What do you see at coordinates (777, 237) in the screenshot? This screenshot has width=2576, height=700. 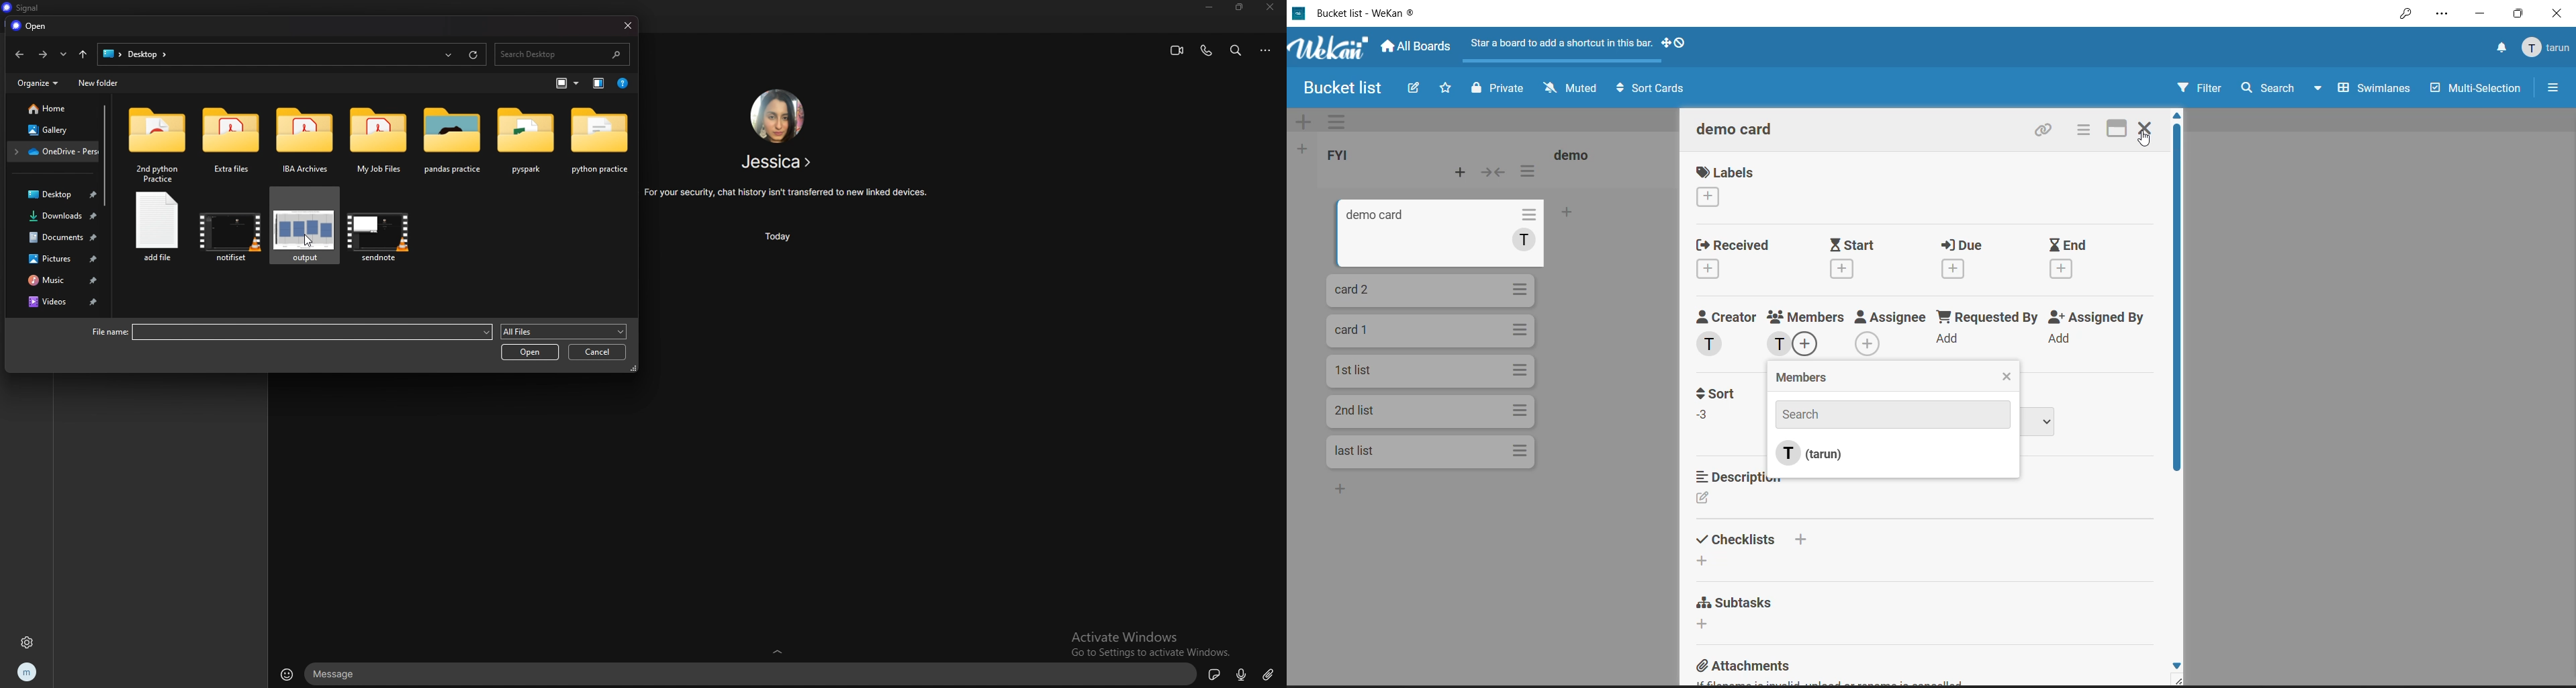 I see `time` at bounding box center [777, 237].